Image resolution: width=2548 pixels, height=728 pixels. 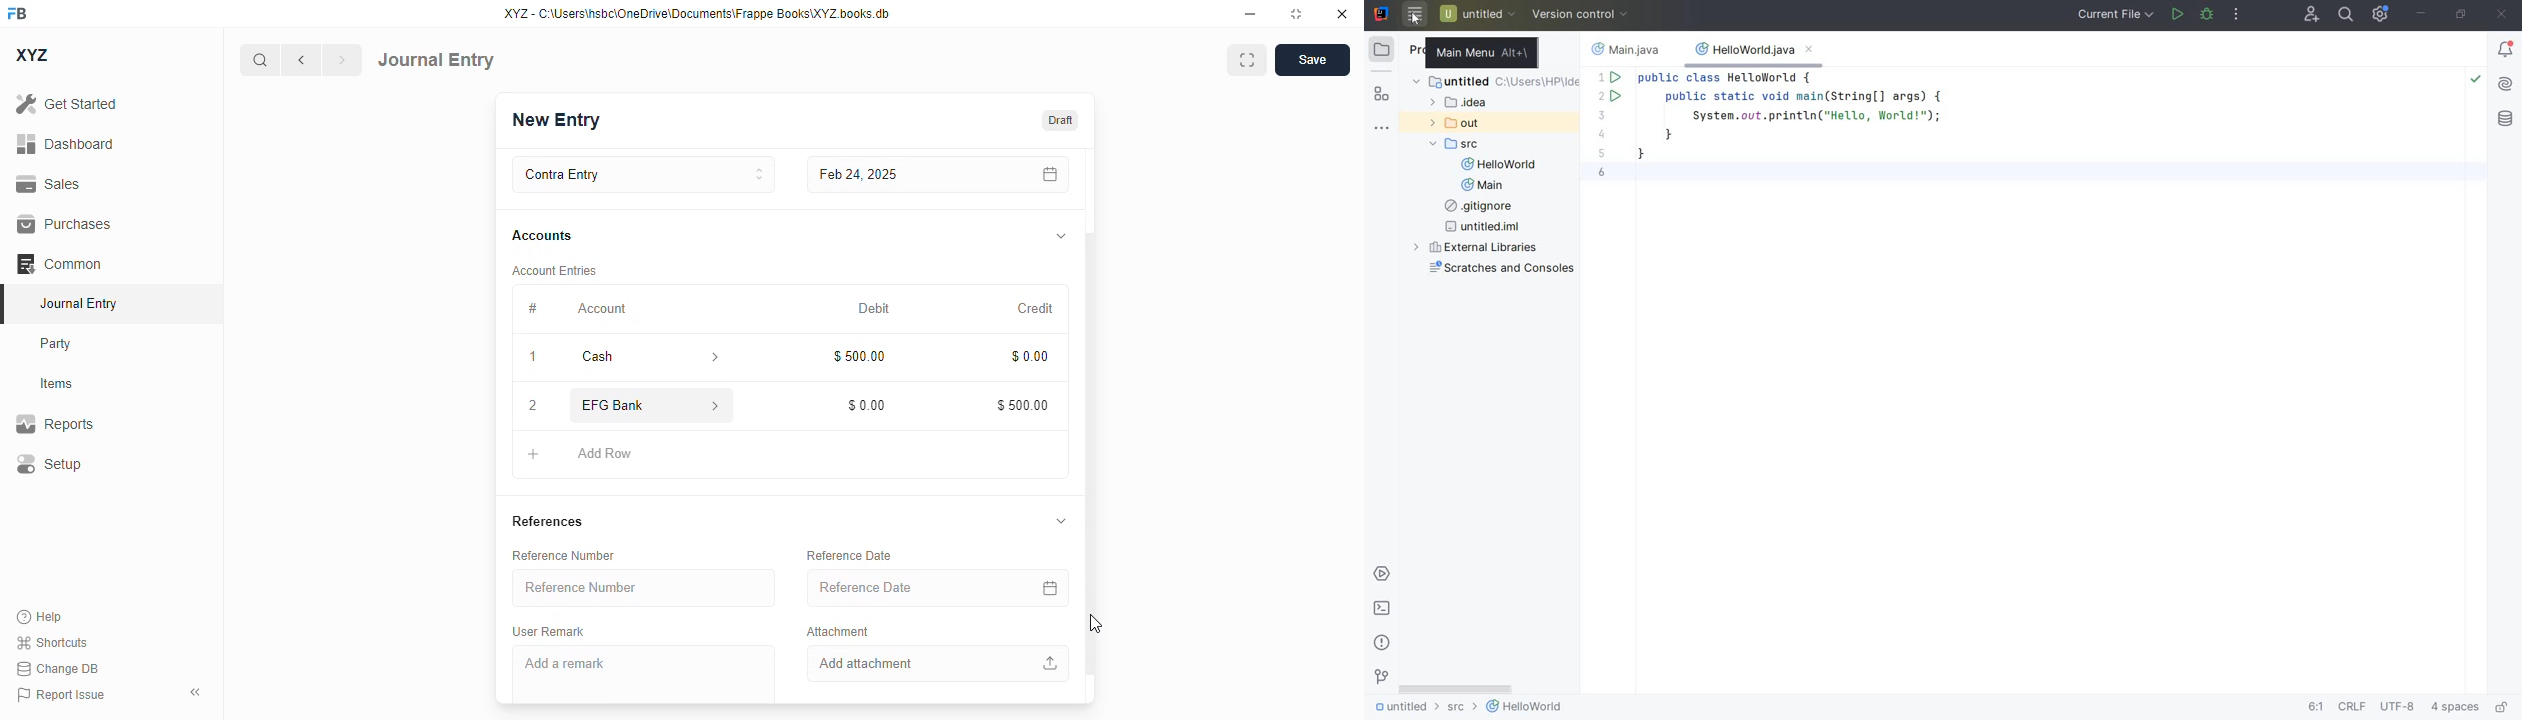 What do you see at coordinates (838, 633) in the screenshot?
I see `attachment` at bounding box center [838, 633].